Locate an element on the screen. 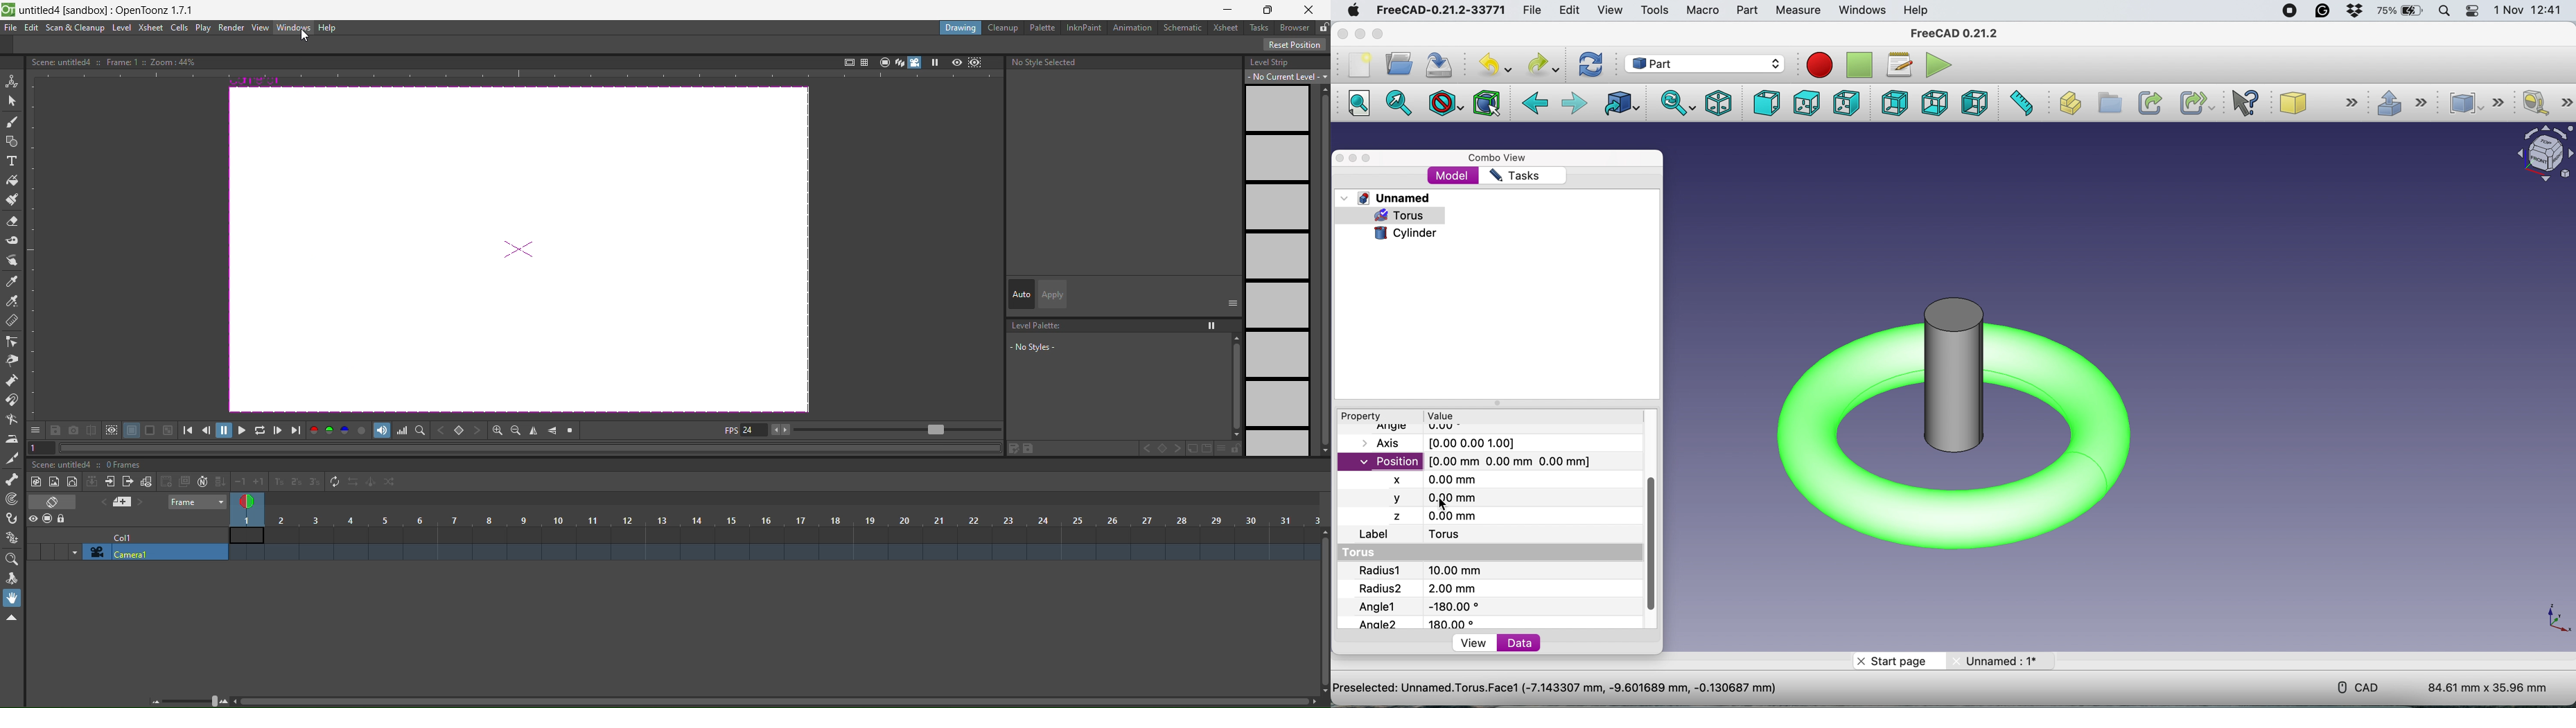 This screenshot has width=2576, height=728. right is located at coordinates (1845, 103).